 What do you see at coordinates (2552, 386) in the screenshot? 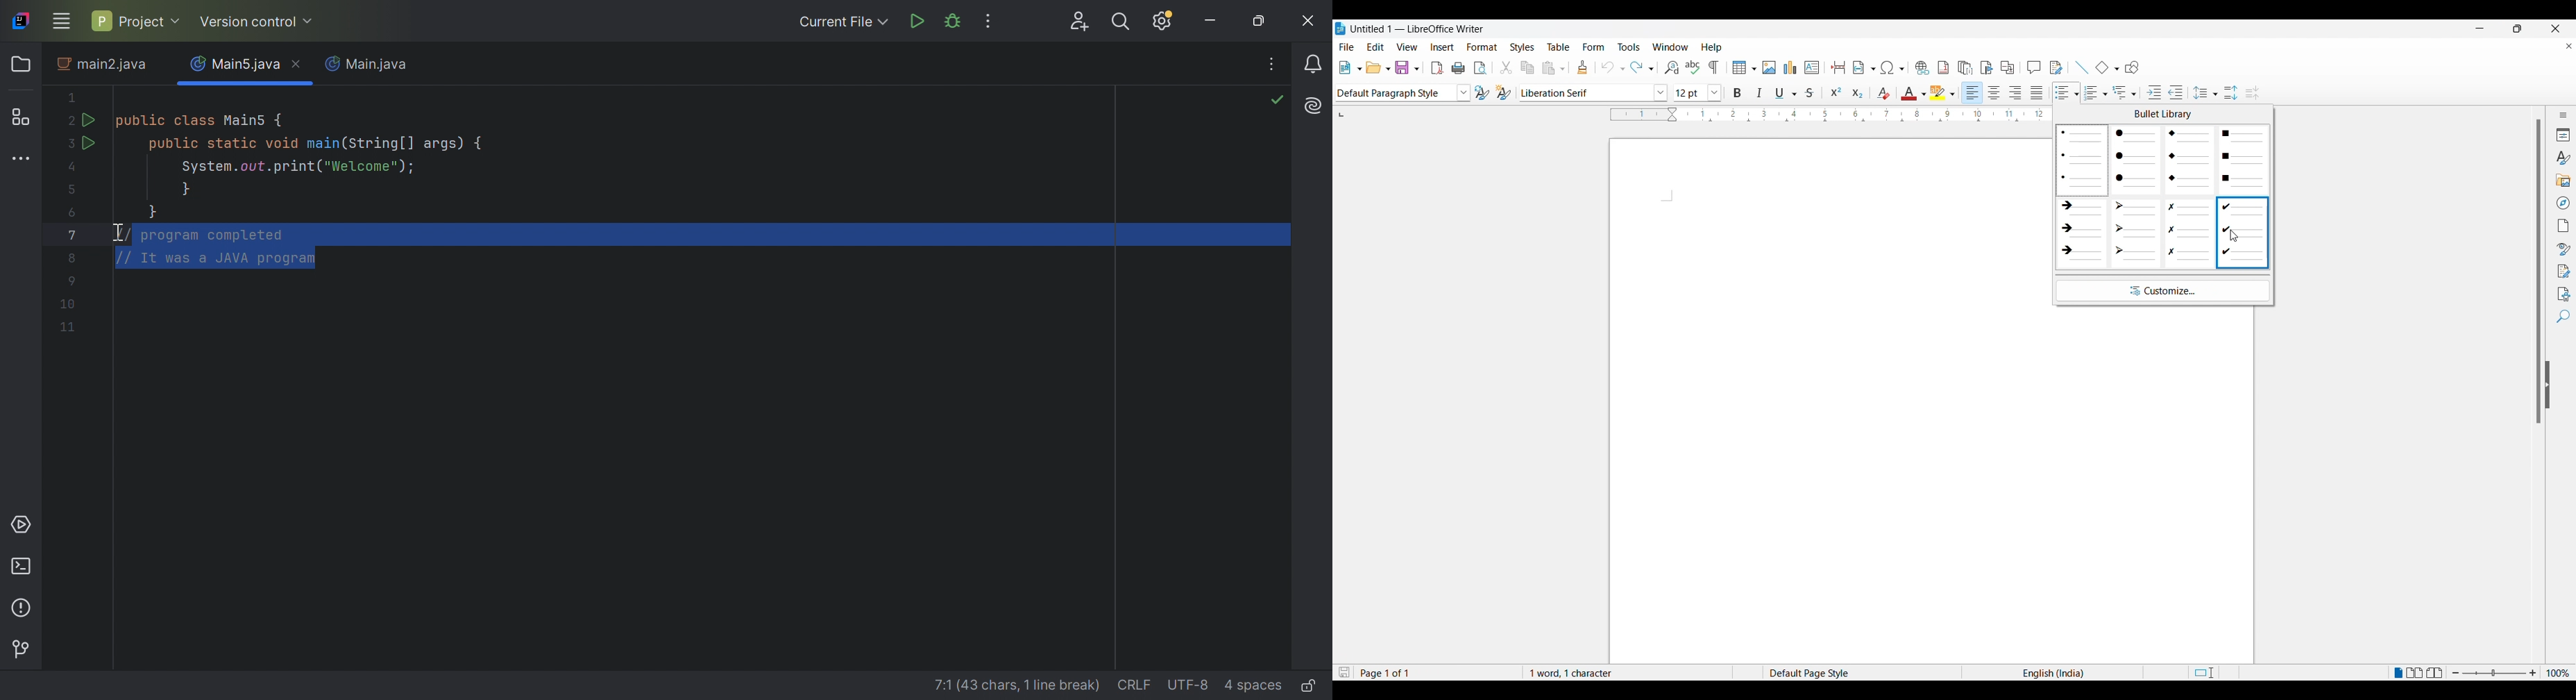
I see `collapse` at bounding box center [2552, 386].